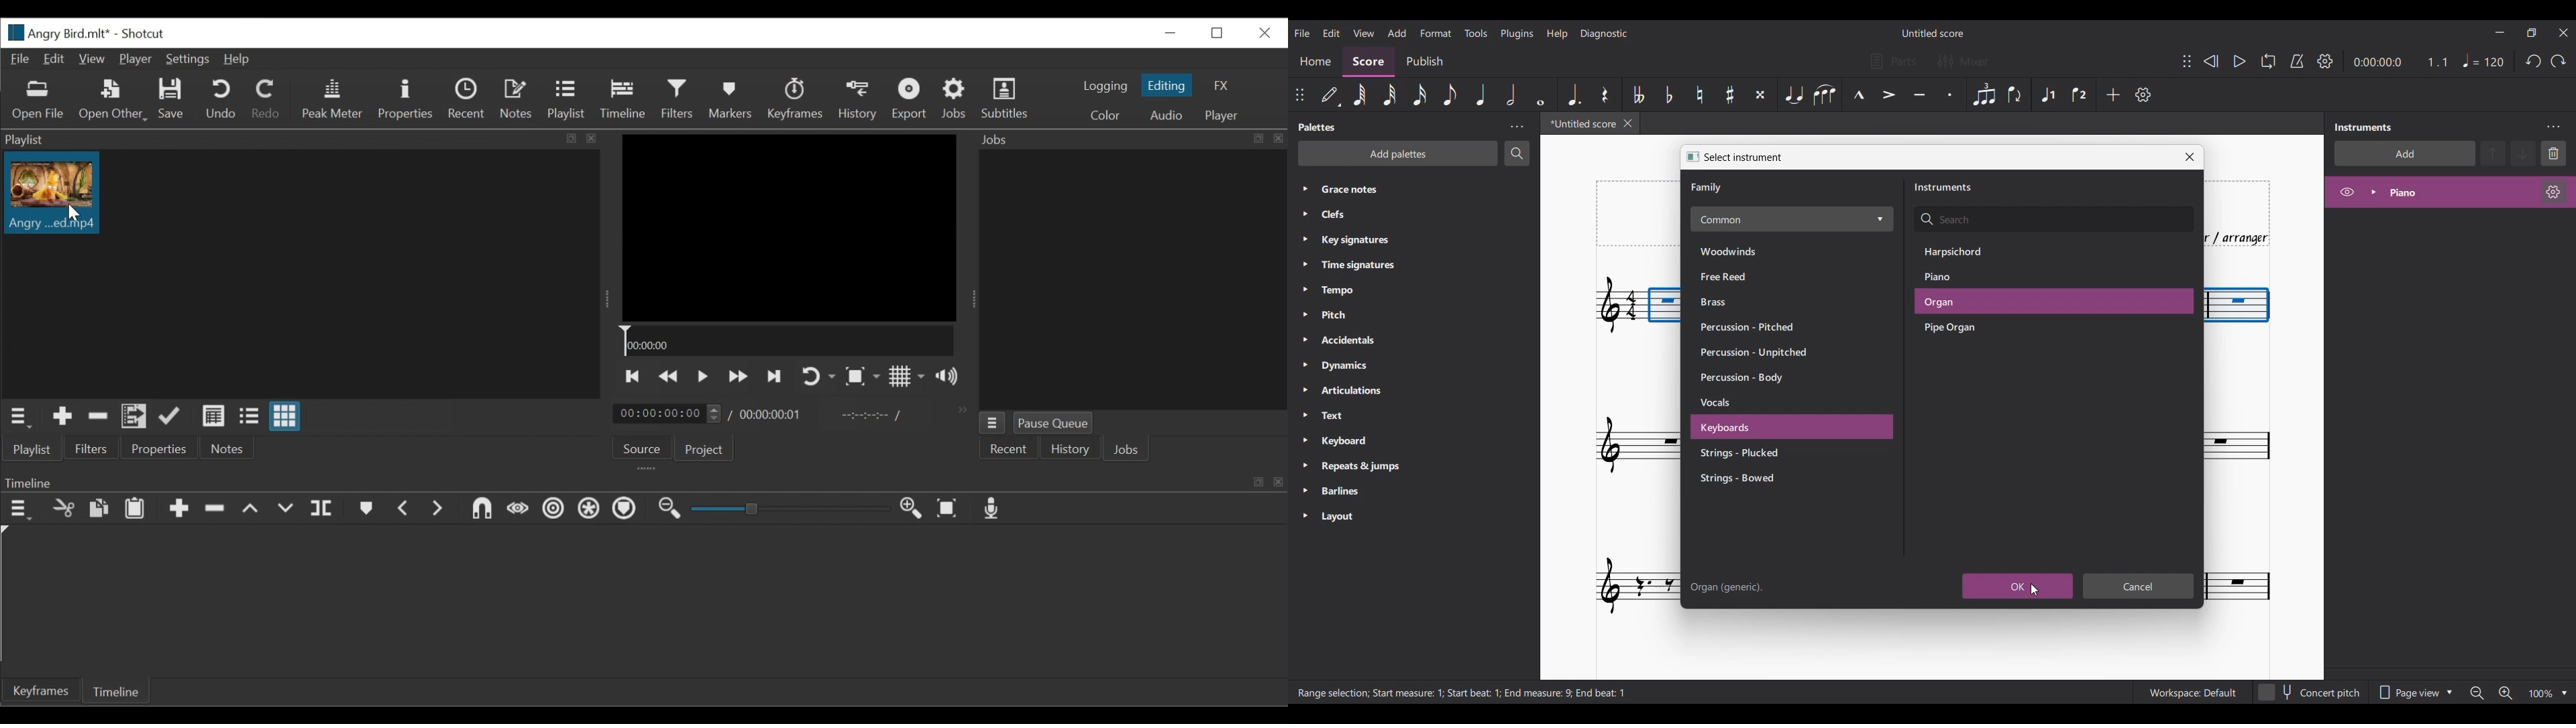 The height and width of the screenshot is (728, 2576). Describe the element at coordinates (1670, 95) in the screenshot. I see `Toggle flat` at that location.